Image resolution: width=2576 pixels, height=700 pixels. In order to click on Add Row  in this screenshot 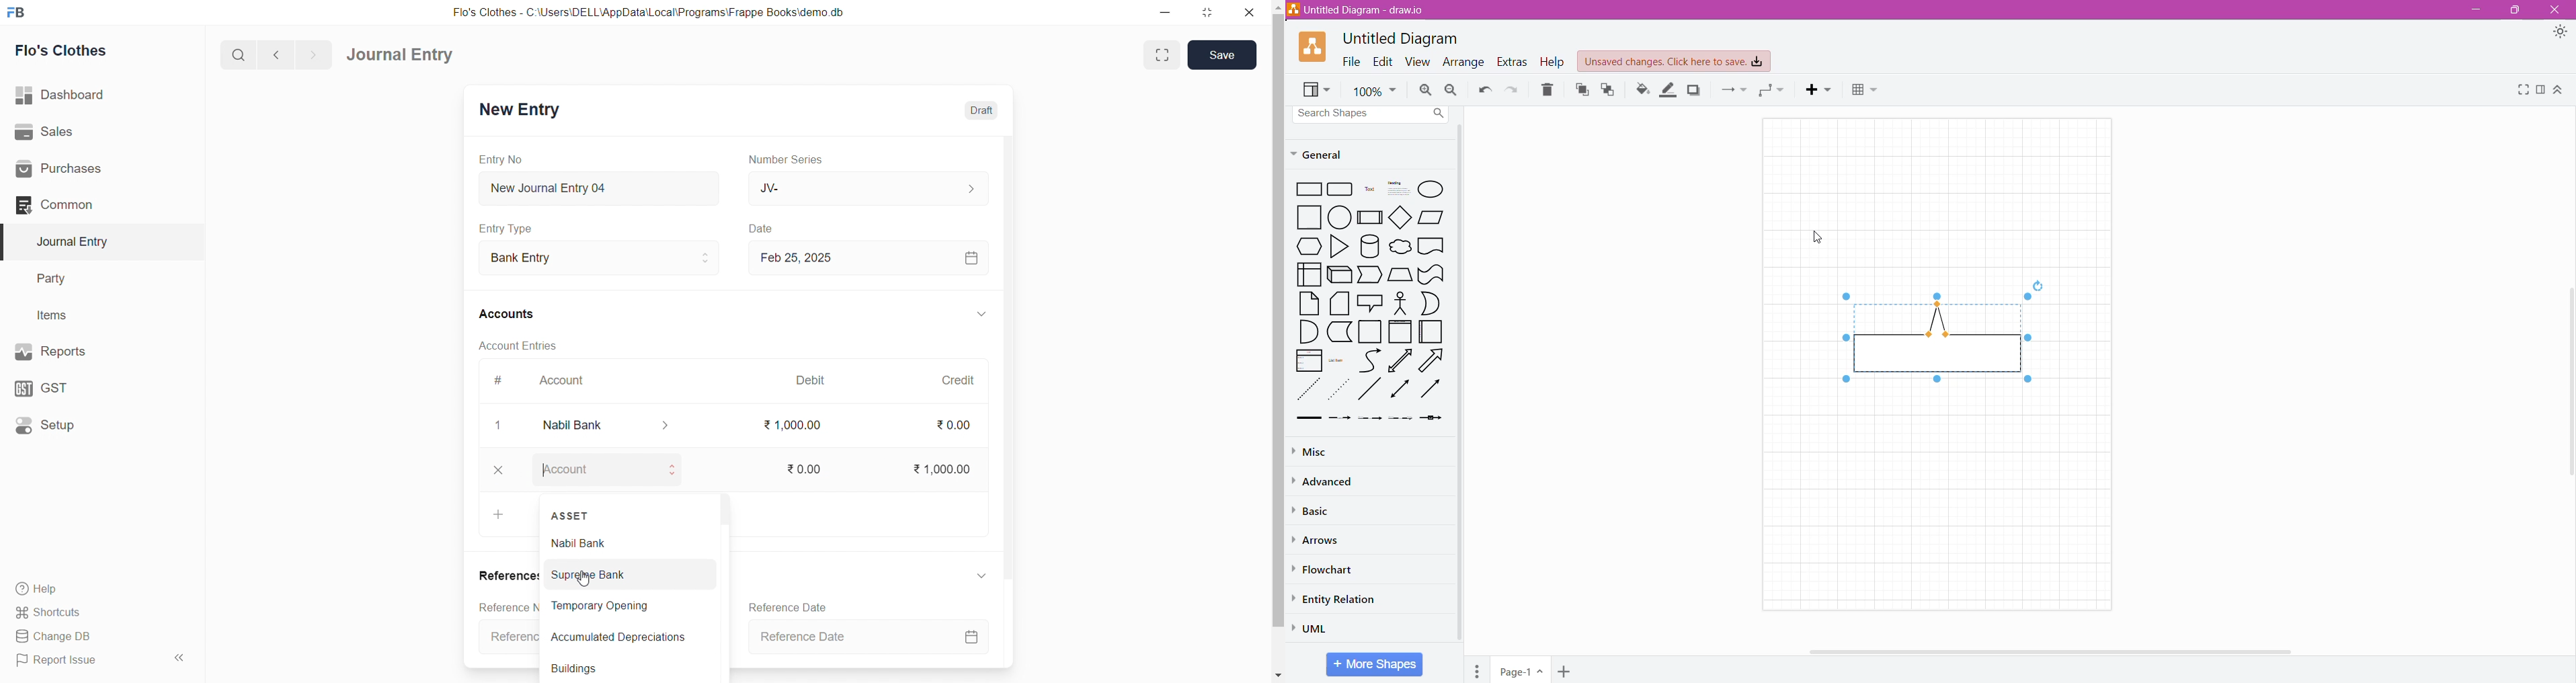, I will do `click(501, 470)`.